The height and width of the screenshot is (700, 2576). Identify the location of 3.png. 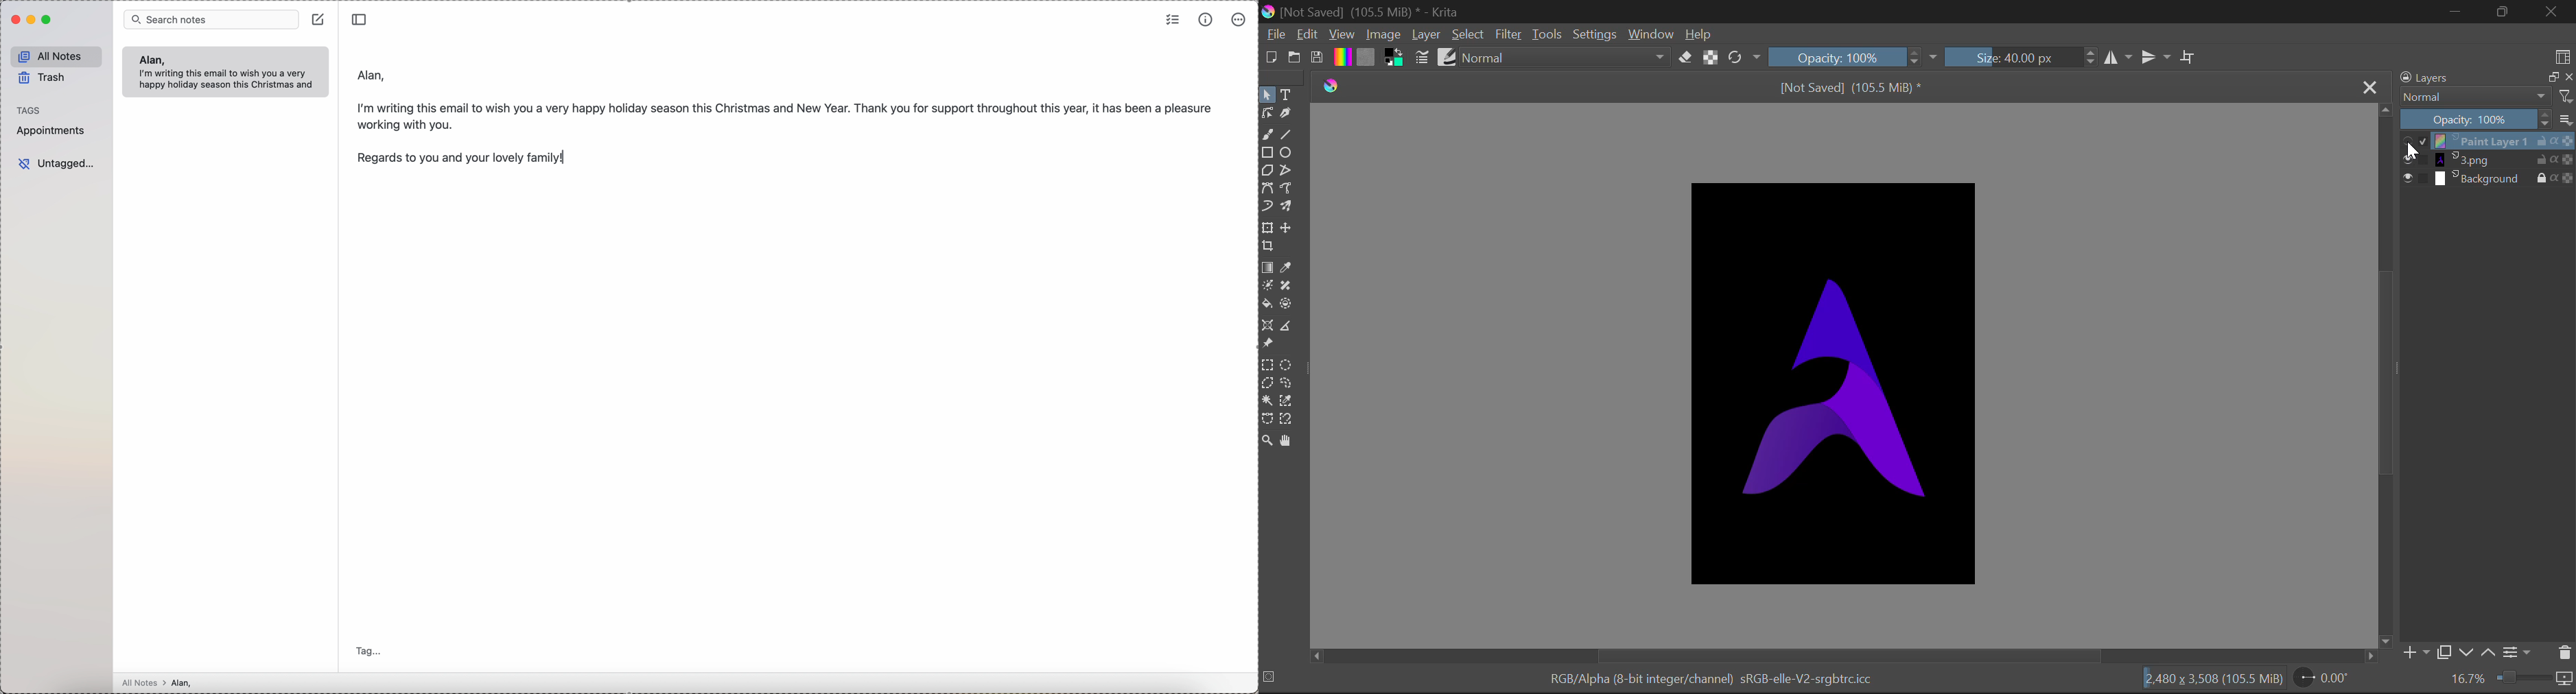
(2481, 160).